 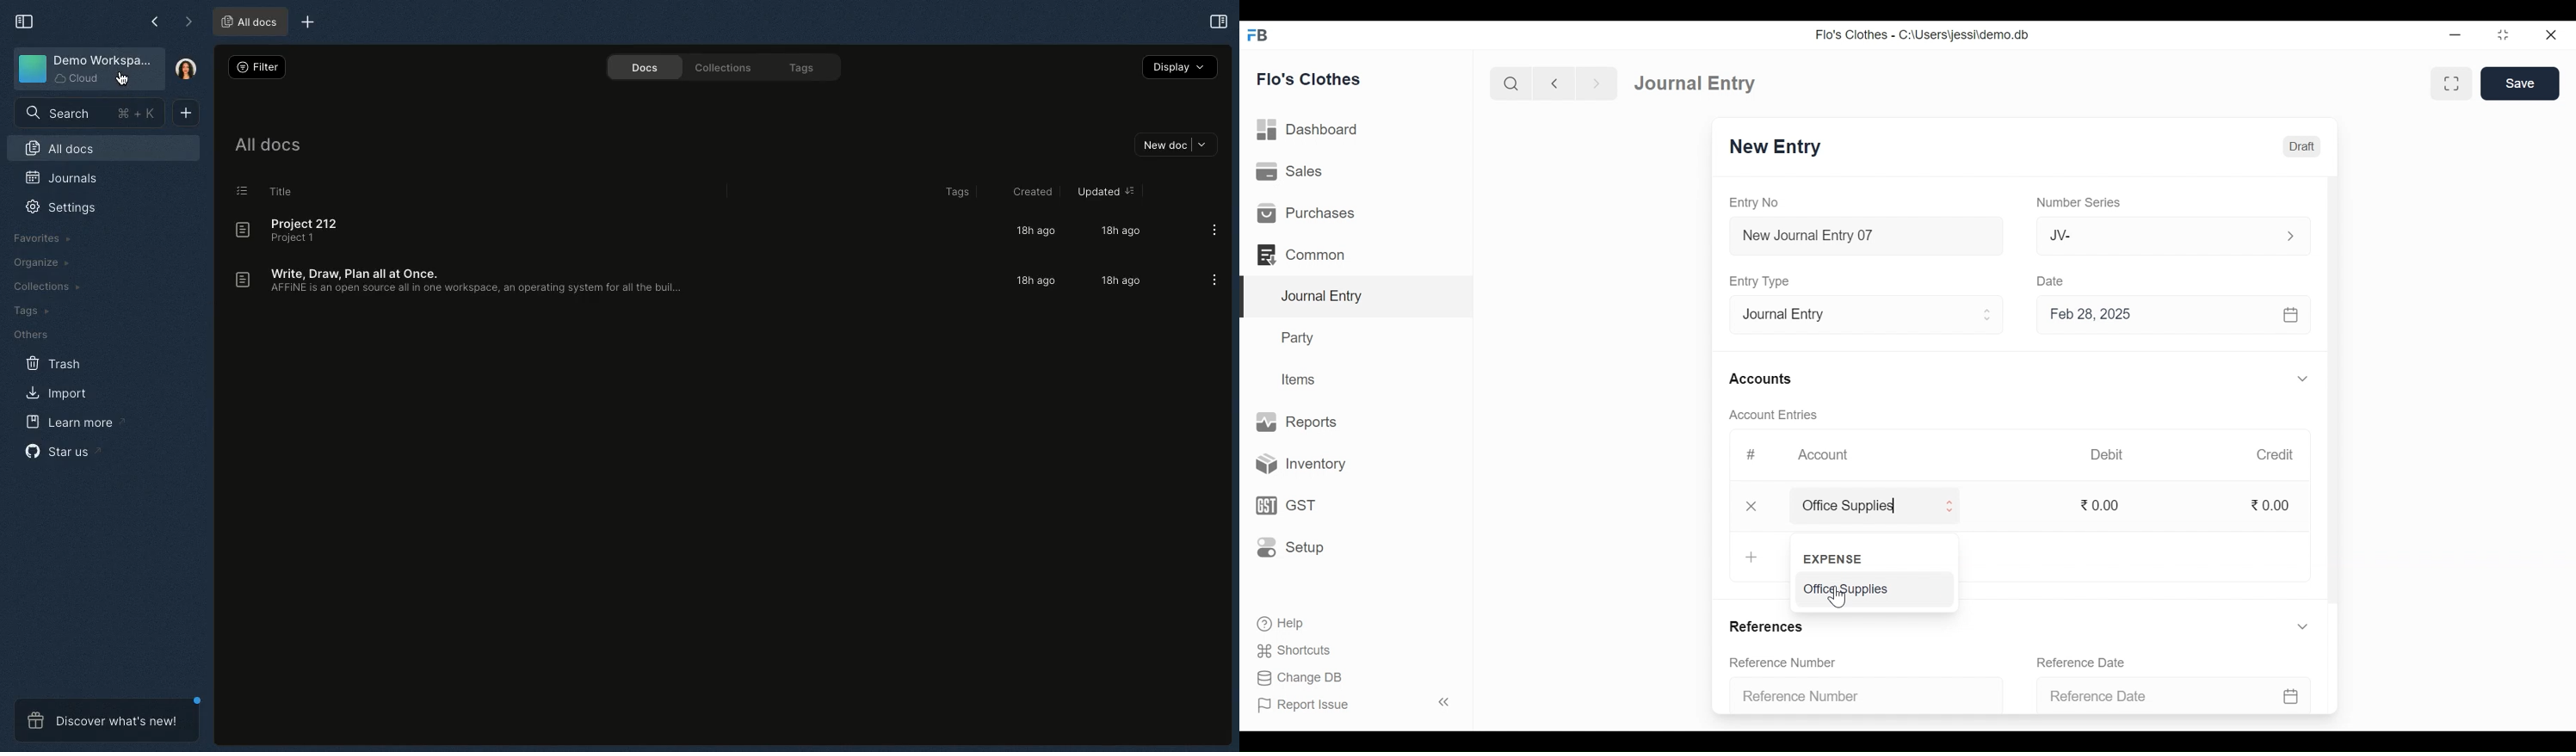 I want to click on All docs, so click(x=266, y=144).